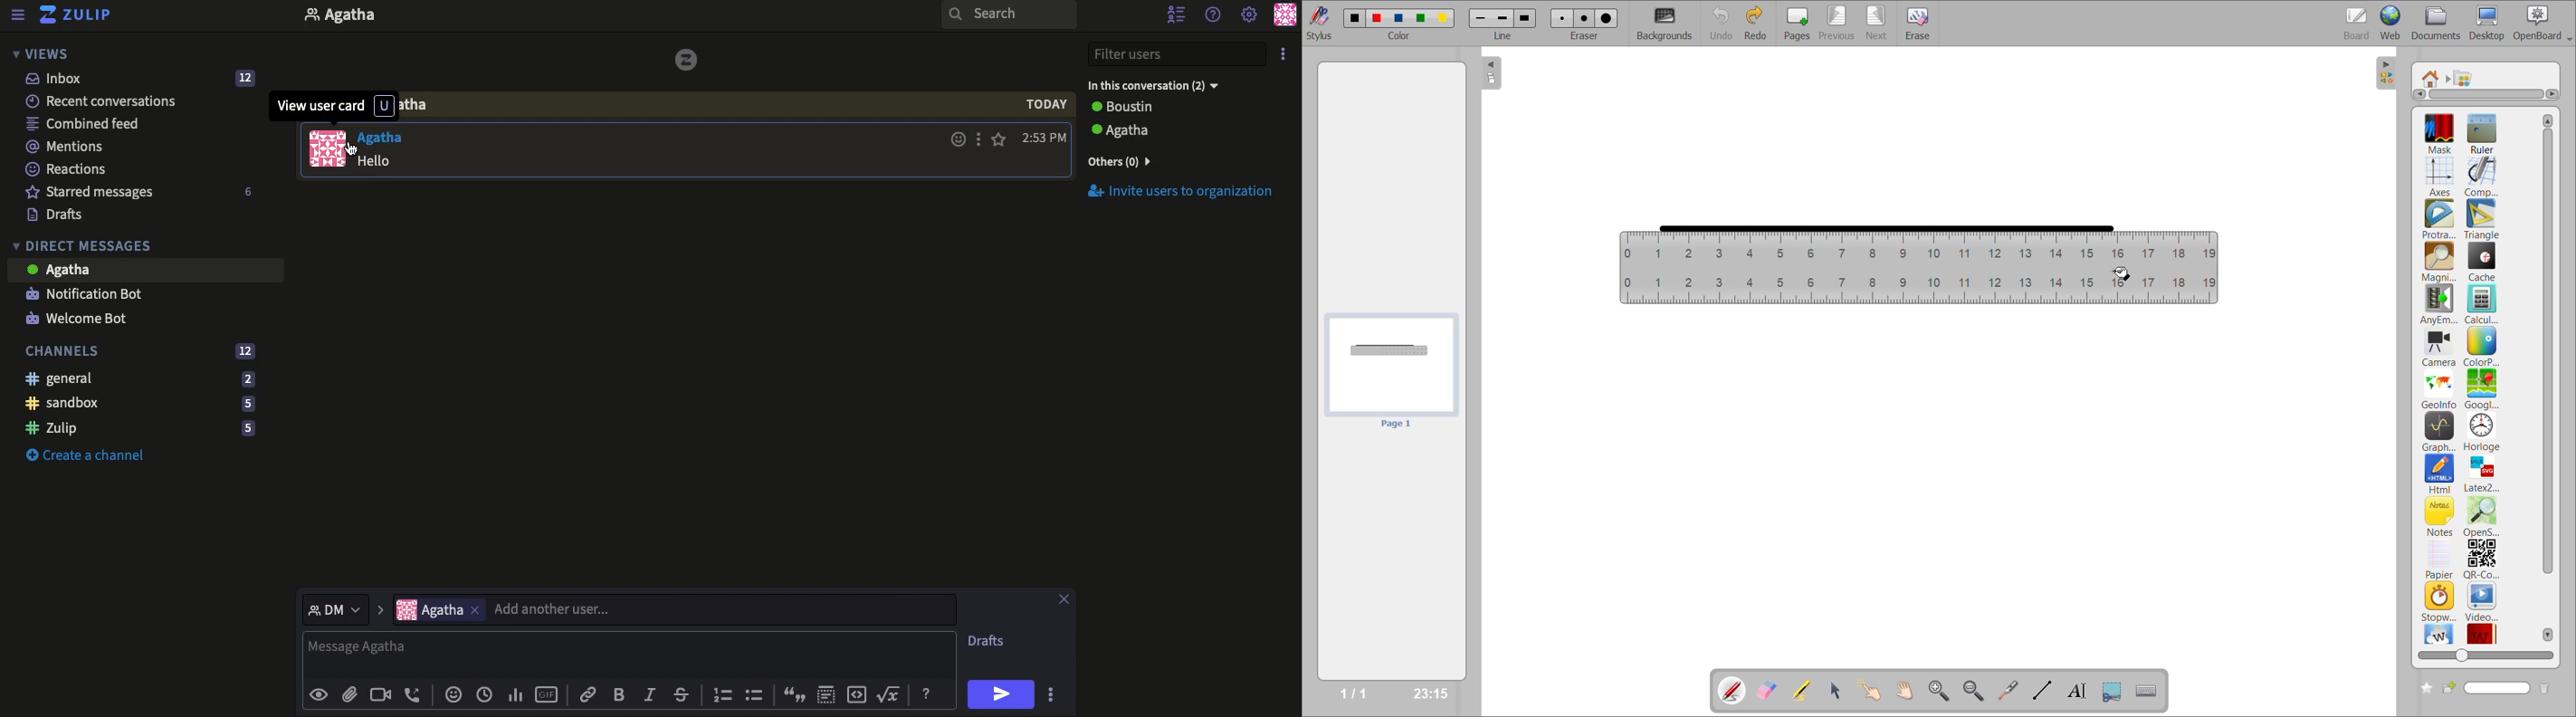  What do you see at coordinates (2544, 23) in the screenshot?
I see `openboard` at bounding box center [2544, 23].